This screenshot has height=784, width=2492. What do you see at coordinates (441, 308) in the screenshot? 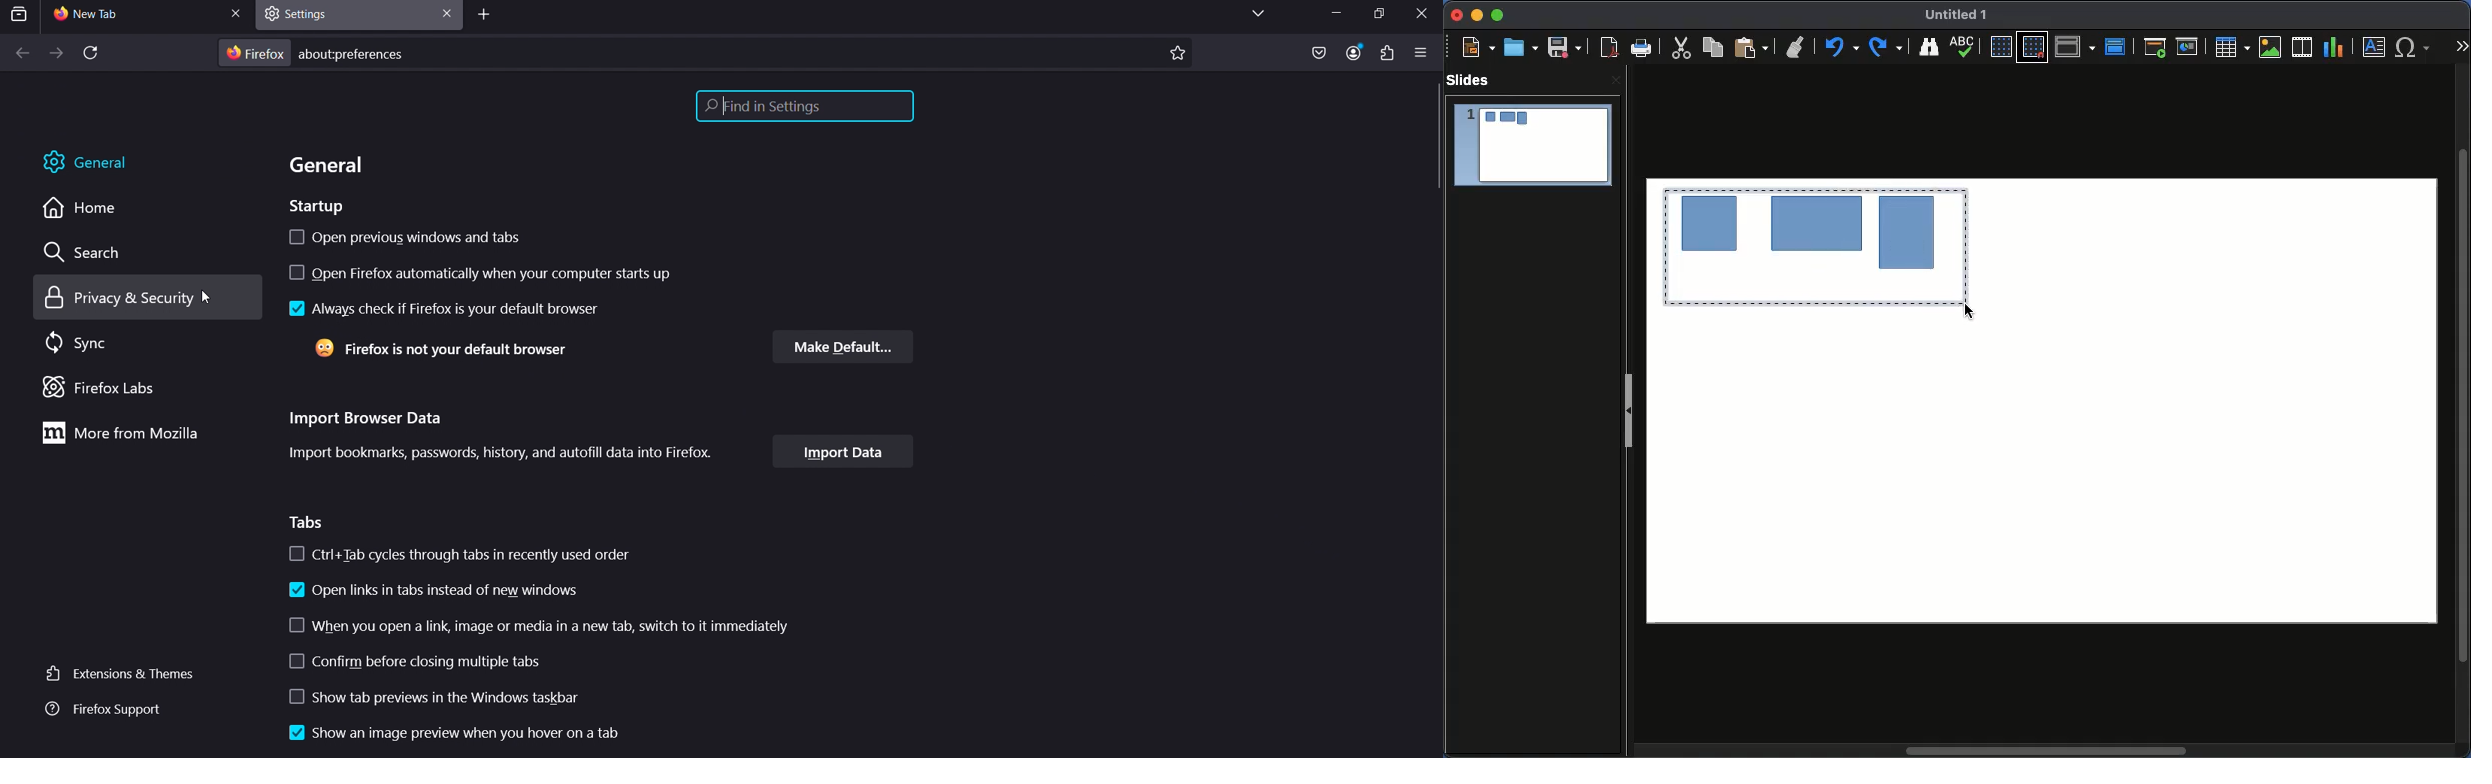
I see `always check if firefox is your default browser` at bounding box center [441, 308].